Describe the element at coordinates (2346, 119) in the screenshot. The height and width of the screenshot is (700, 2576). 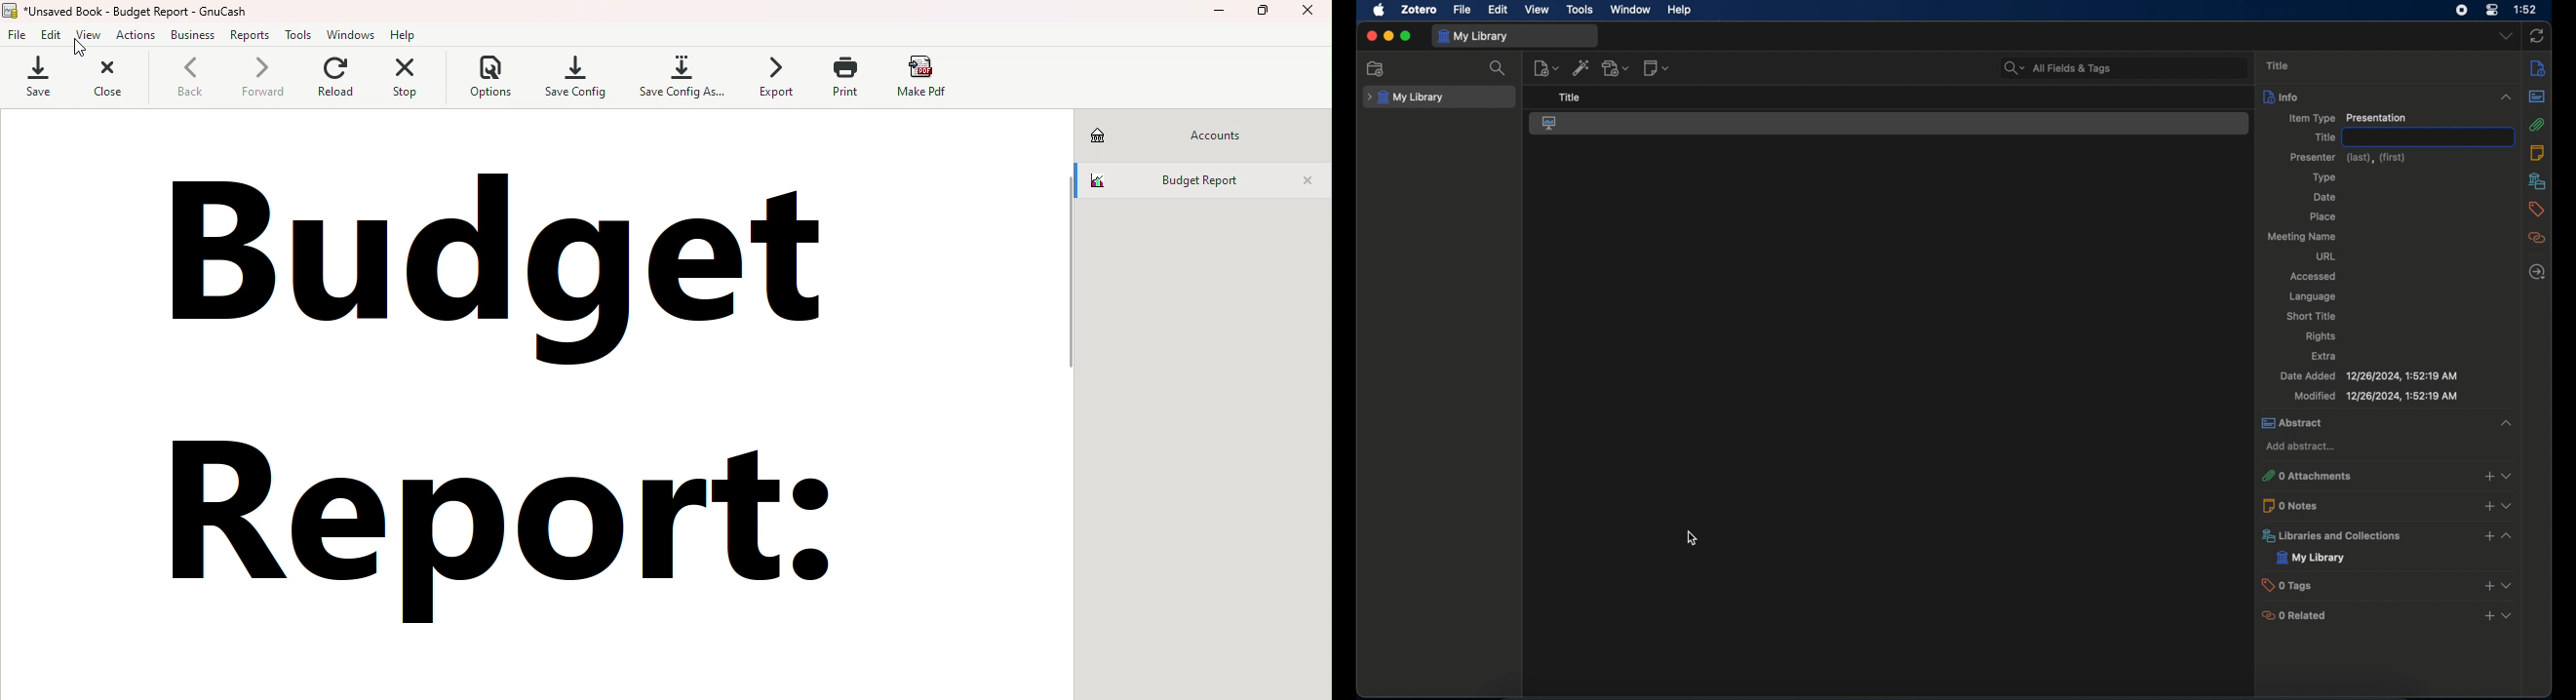
I see `item type presentation` at that location.